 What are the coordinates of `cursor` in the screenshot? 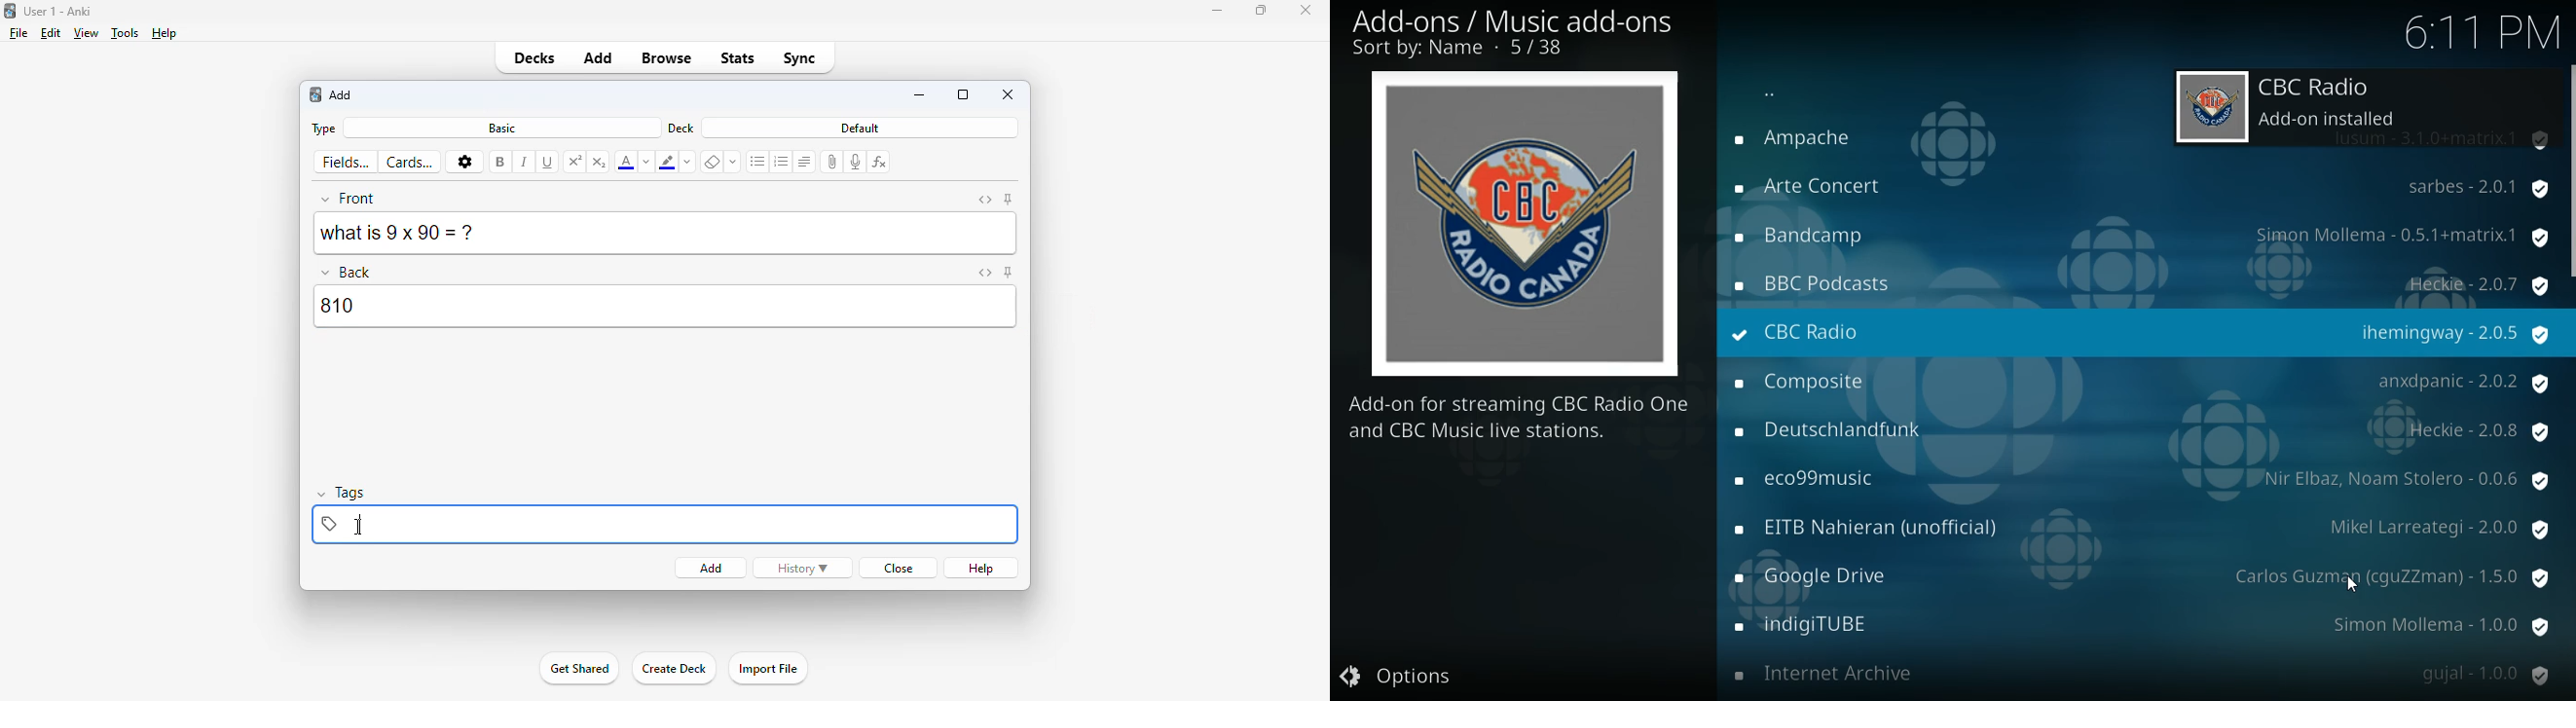 It's located at (361, 526).